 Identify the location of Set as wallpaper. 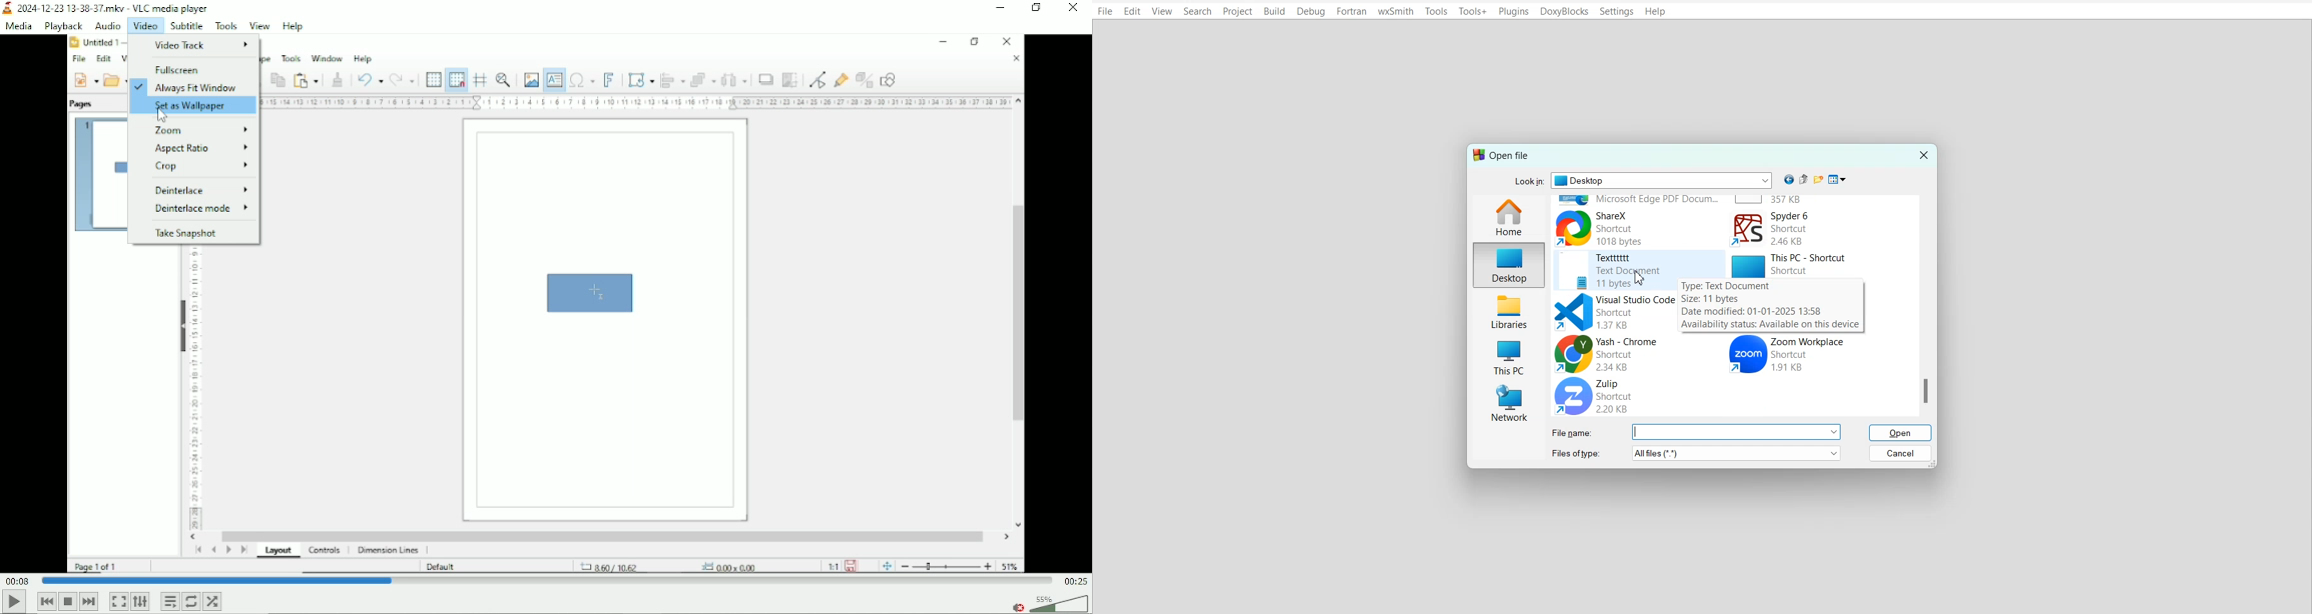
(195, 106).